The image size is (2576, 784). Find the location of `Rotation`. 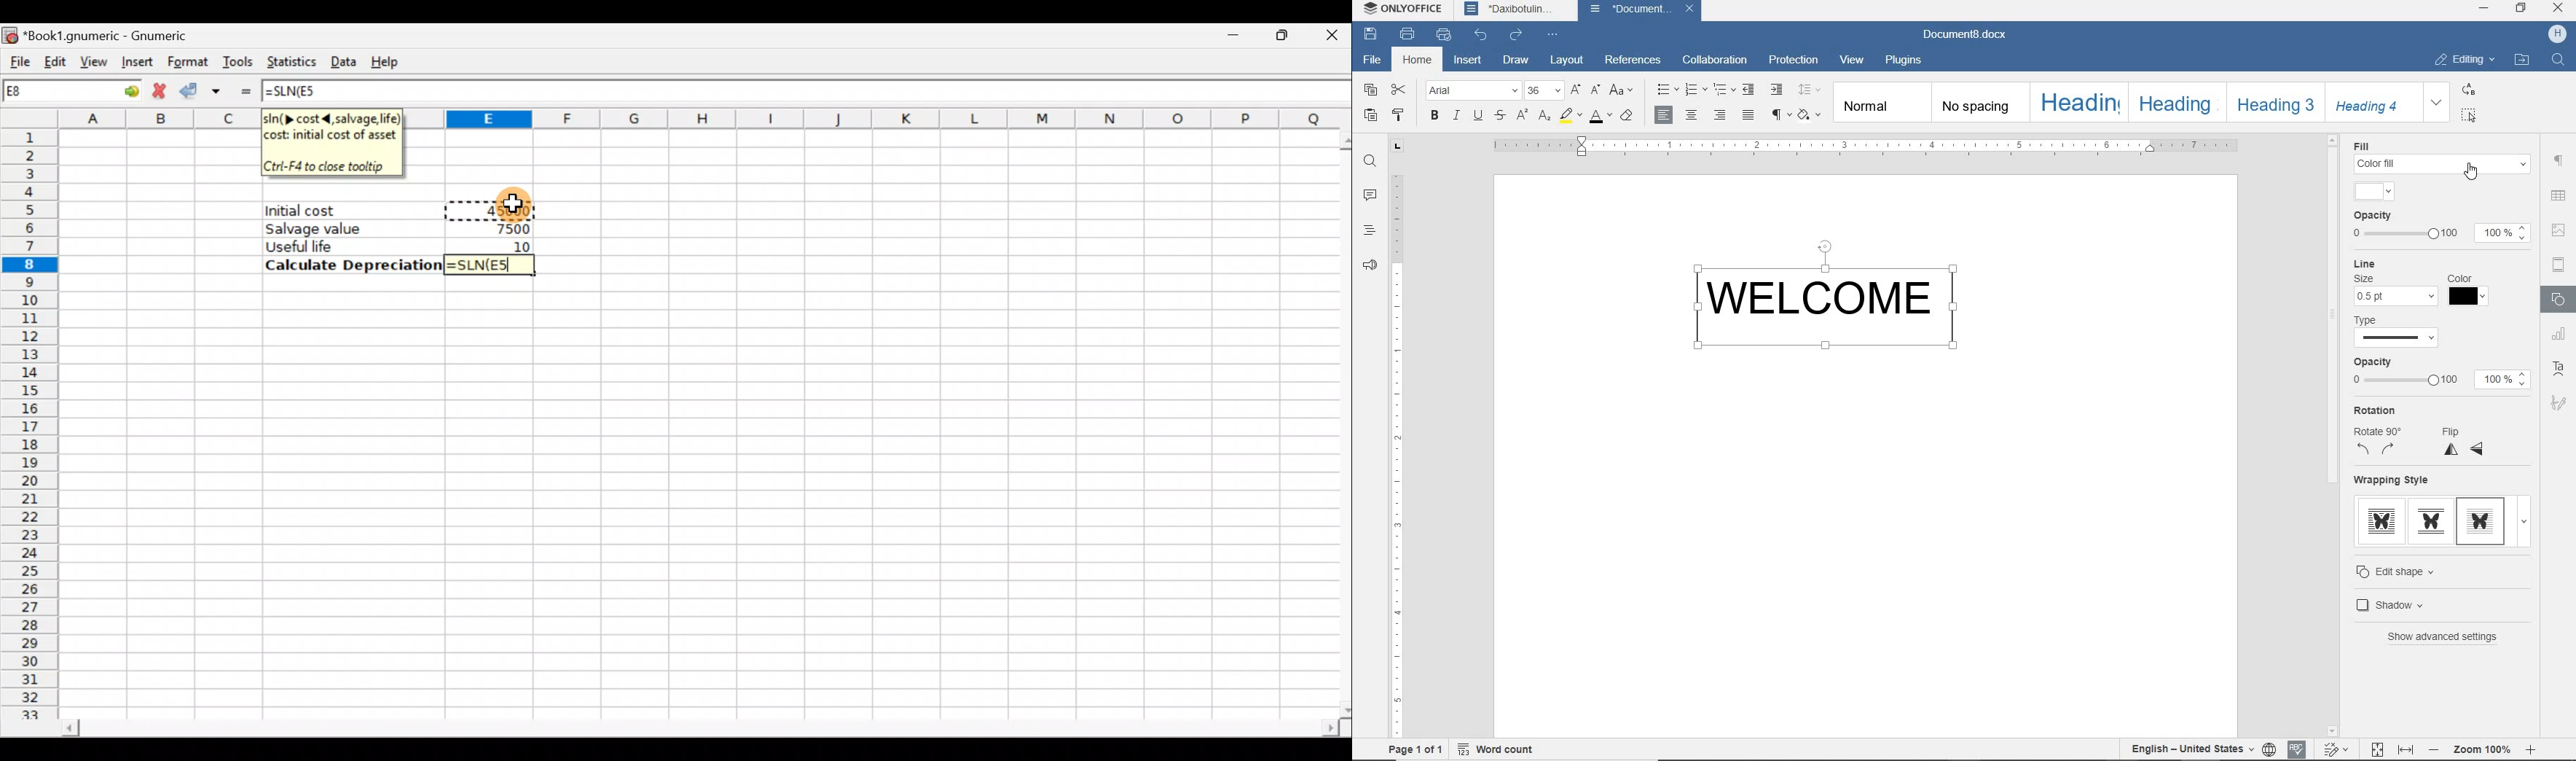

Rotation is located at coordinates (2375, 410).